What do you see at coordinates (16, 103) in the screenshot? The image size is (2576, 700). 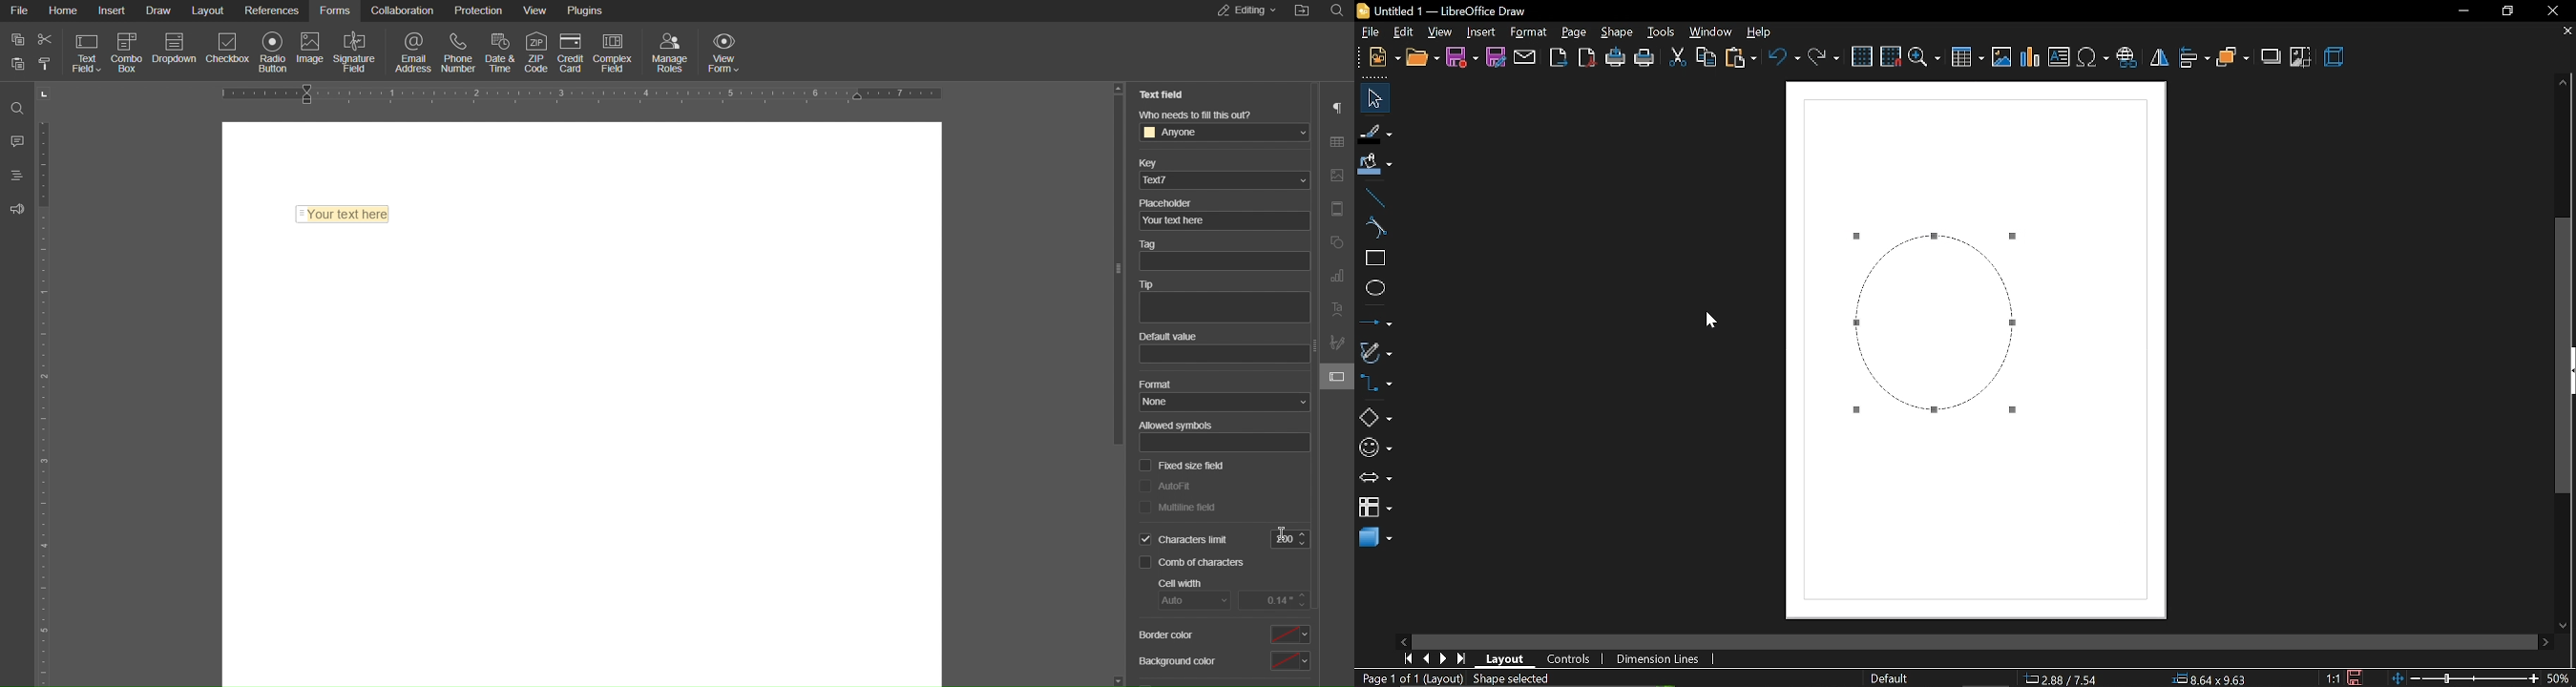 I see `Search` at bounding box center [16, 103].